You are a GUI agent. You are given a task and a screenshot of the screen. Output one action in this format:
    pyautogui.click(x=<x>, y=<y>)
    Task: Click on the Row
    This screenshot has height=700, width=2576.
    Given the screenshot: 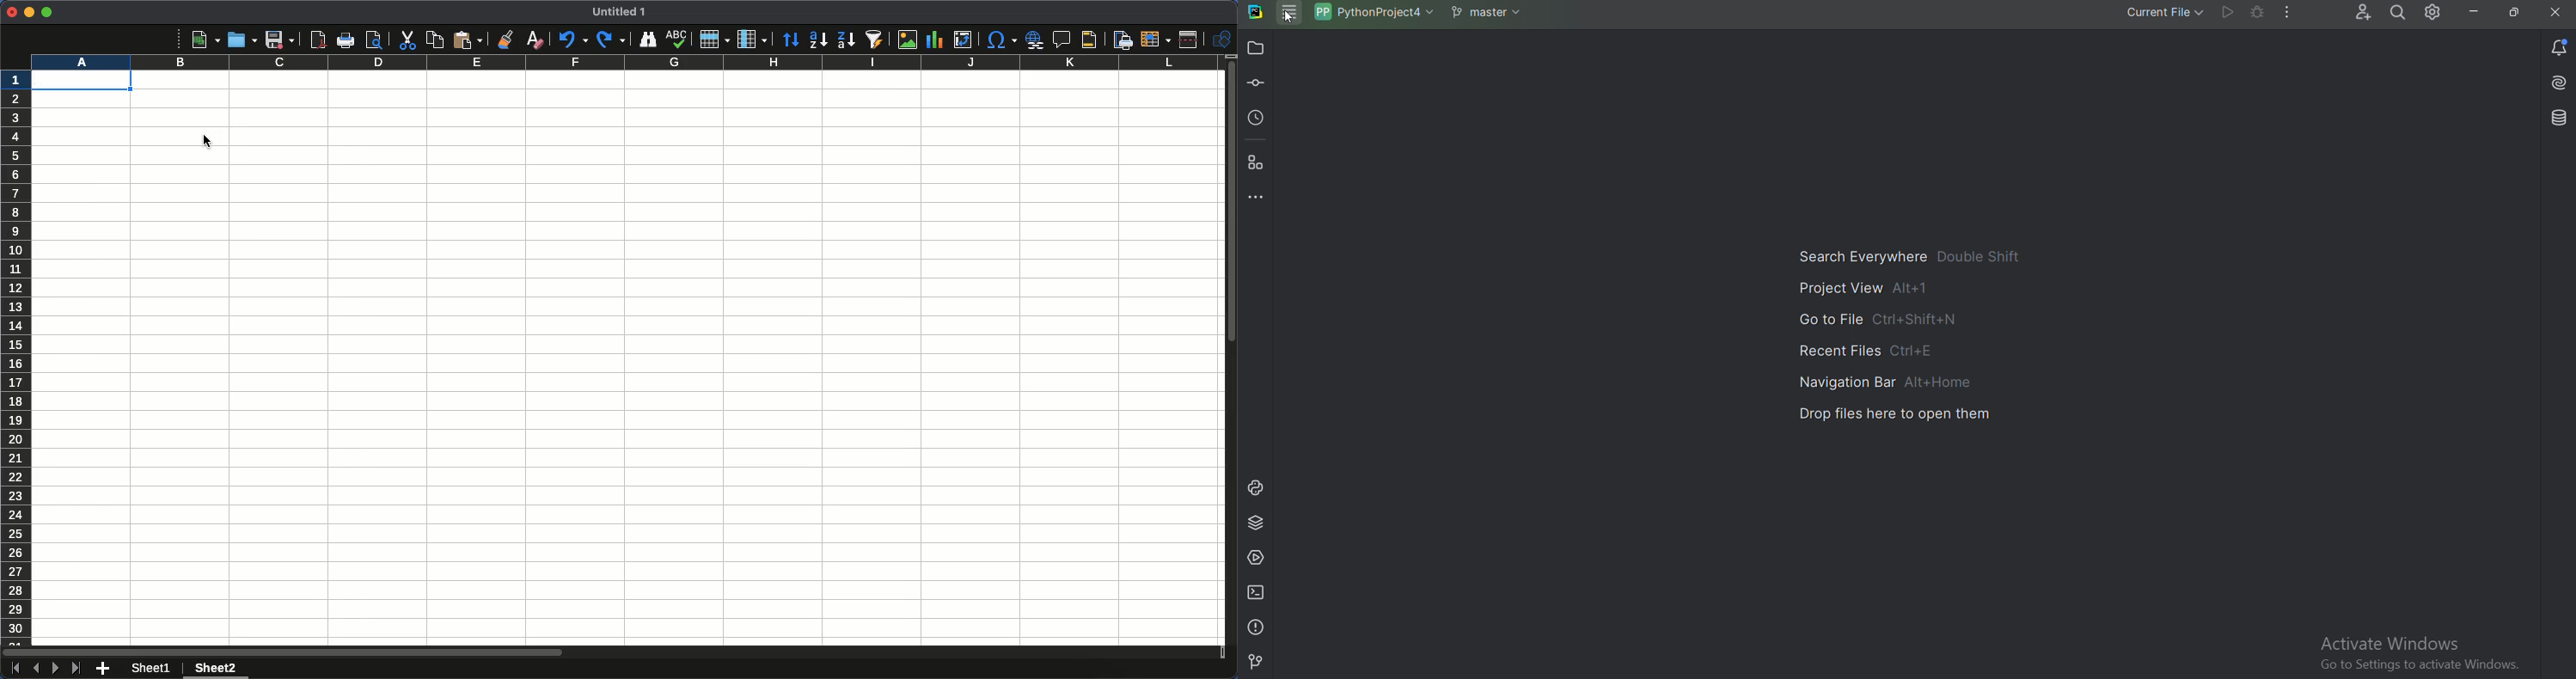 What is the action you would take?
    pyautogui.click(x=715, y=39)
    